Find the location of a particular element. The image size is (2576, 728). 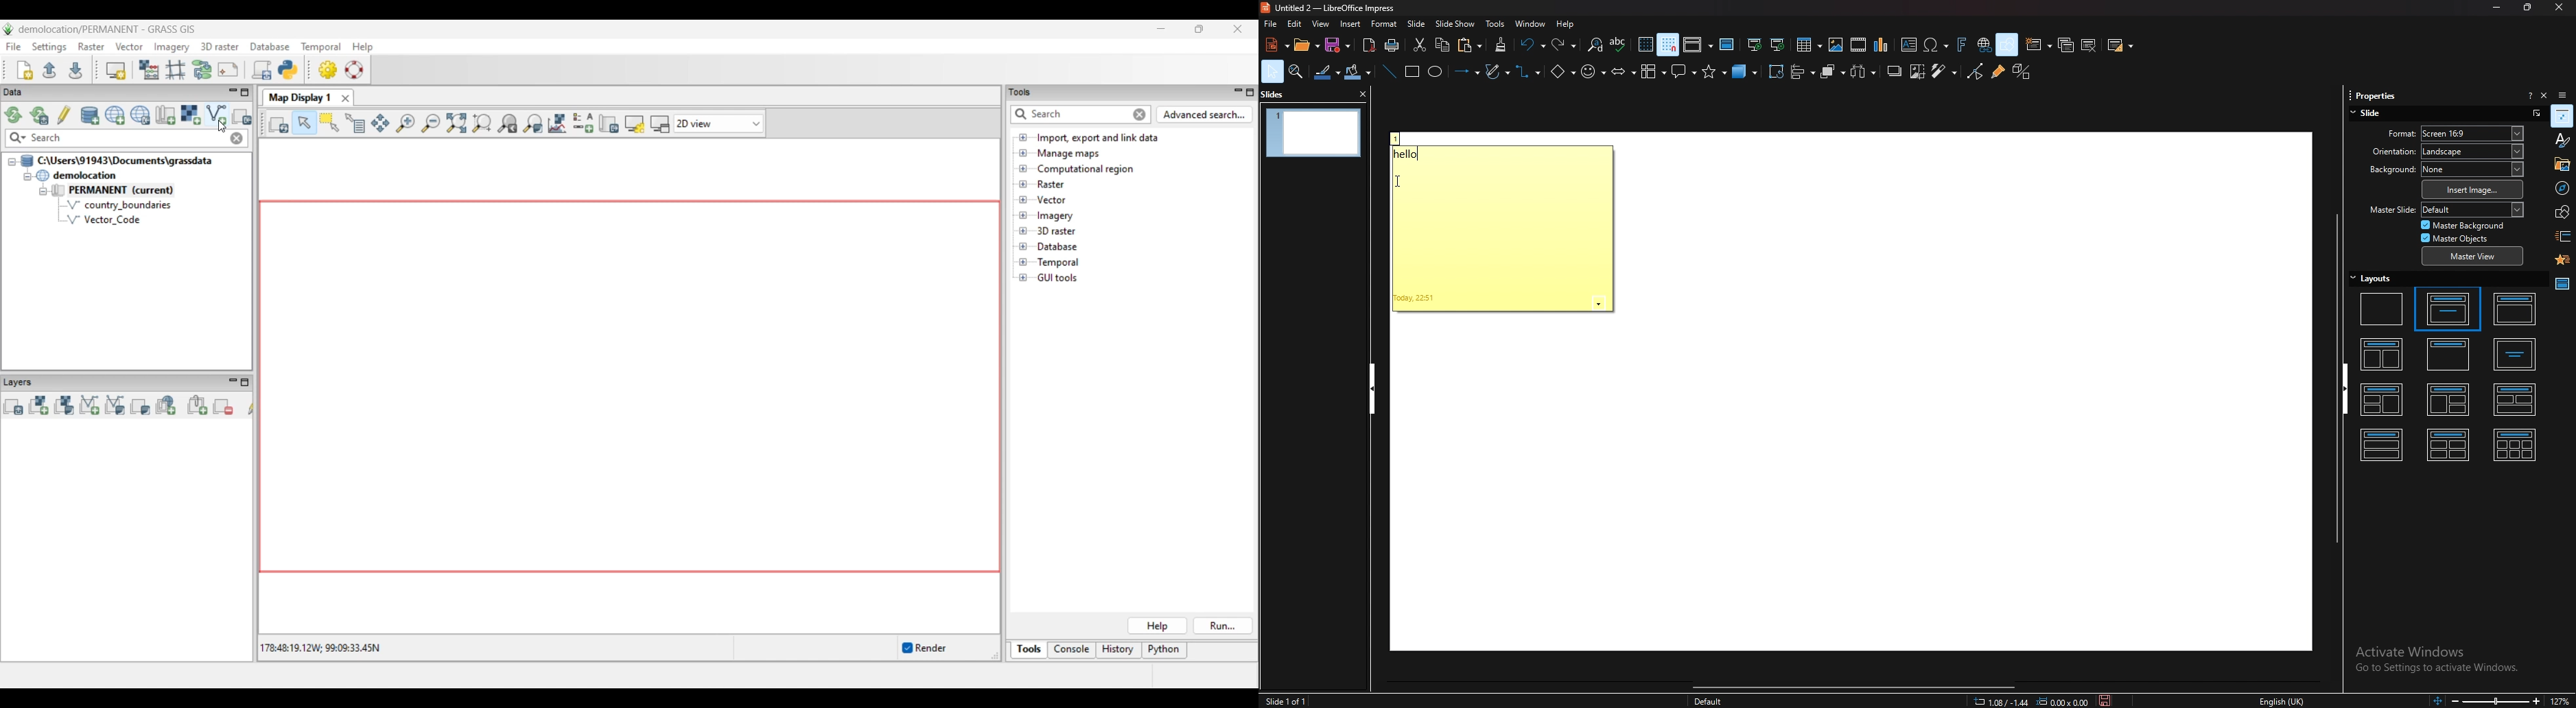

zoom percentage 127% is located at coordinates (2562, 700).